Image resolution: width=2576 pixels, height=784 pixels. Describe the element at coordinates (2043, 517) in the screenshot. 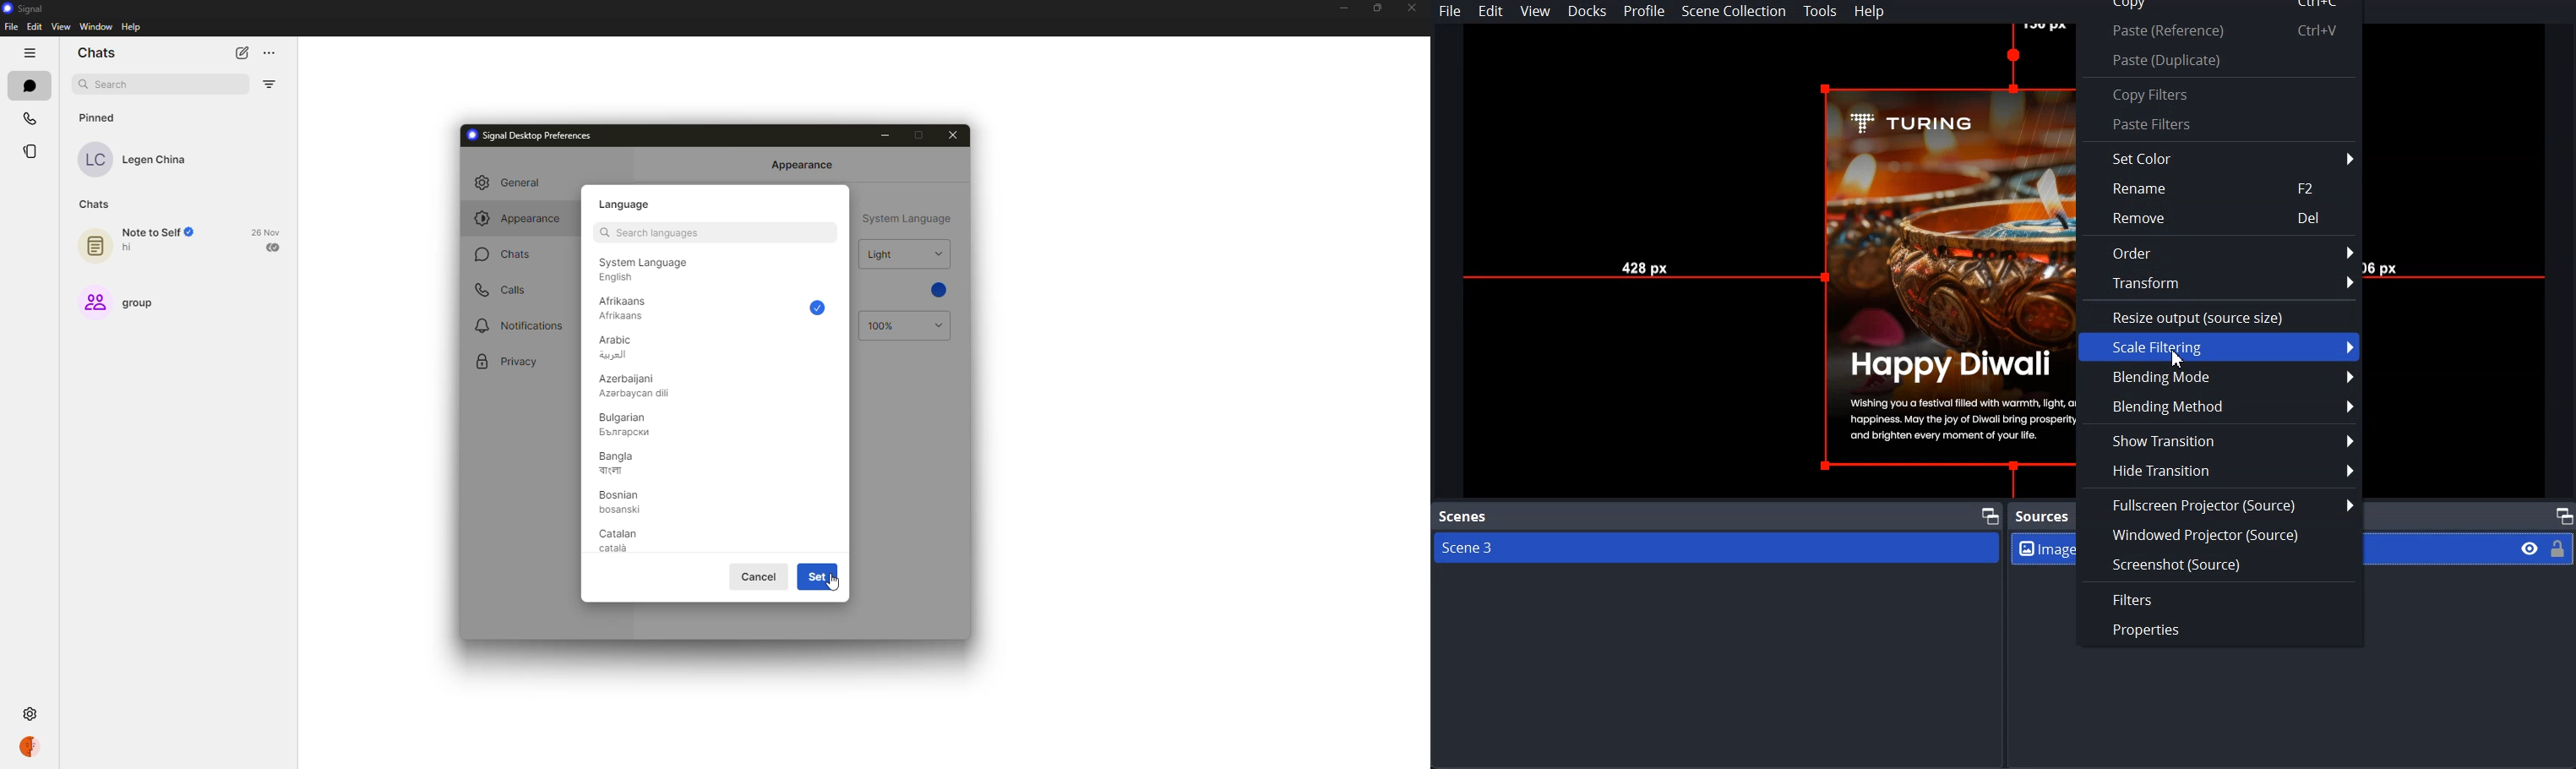

I see `Text` at that location.